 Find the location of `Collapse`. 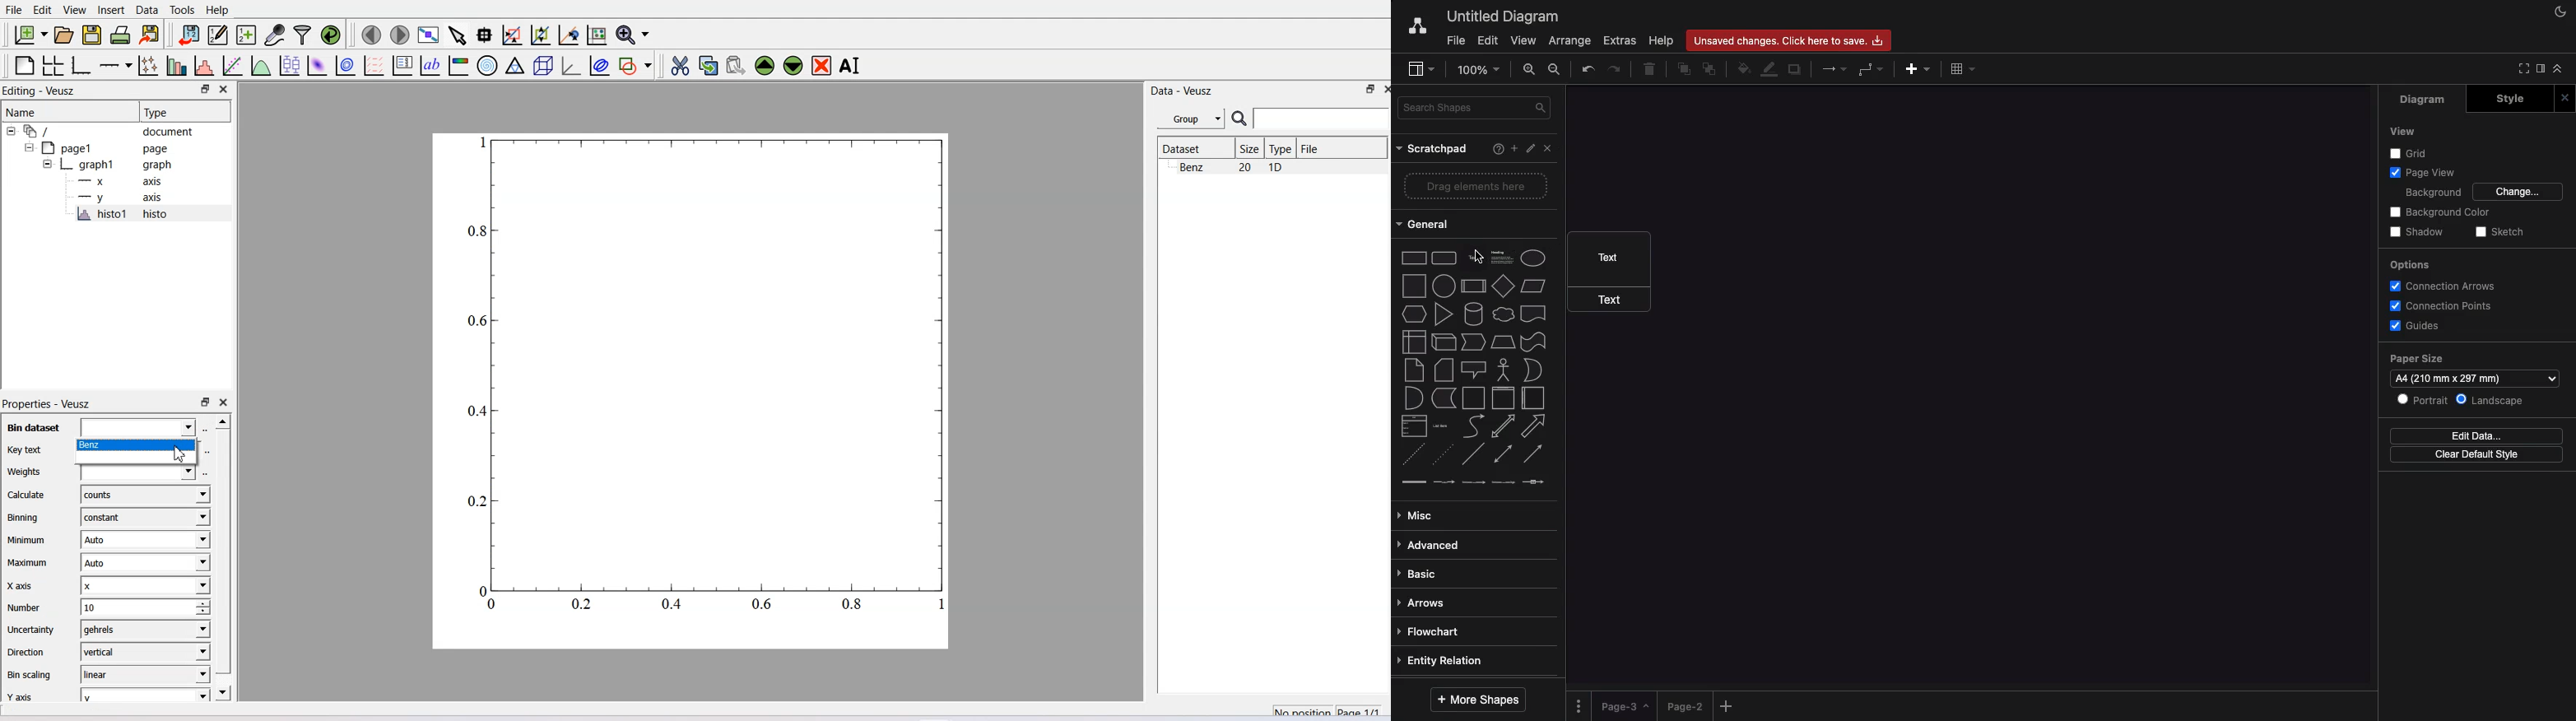

Collapse is located at coordinates (2521, 69).